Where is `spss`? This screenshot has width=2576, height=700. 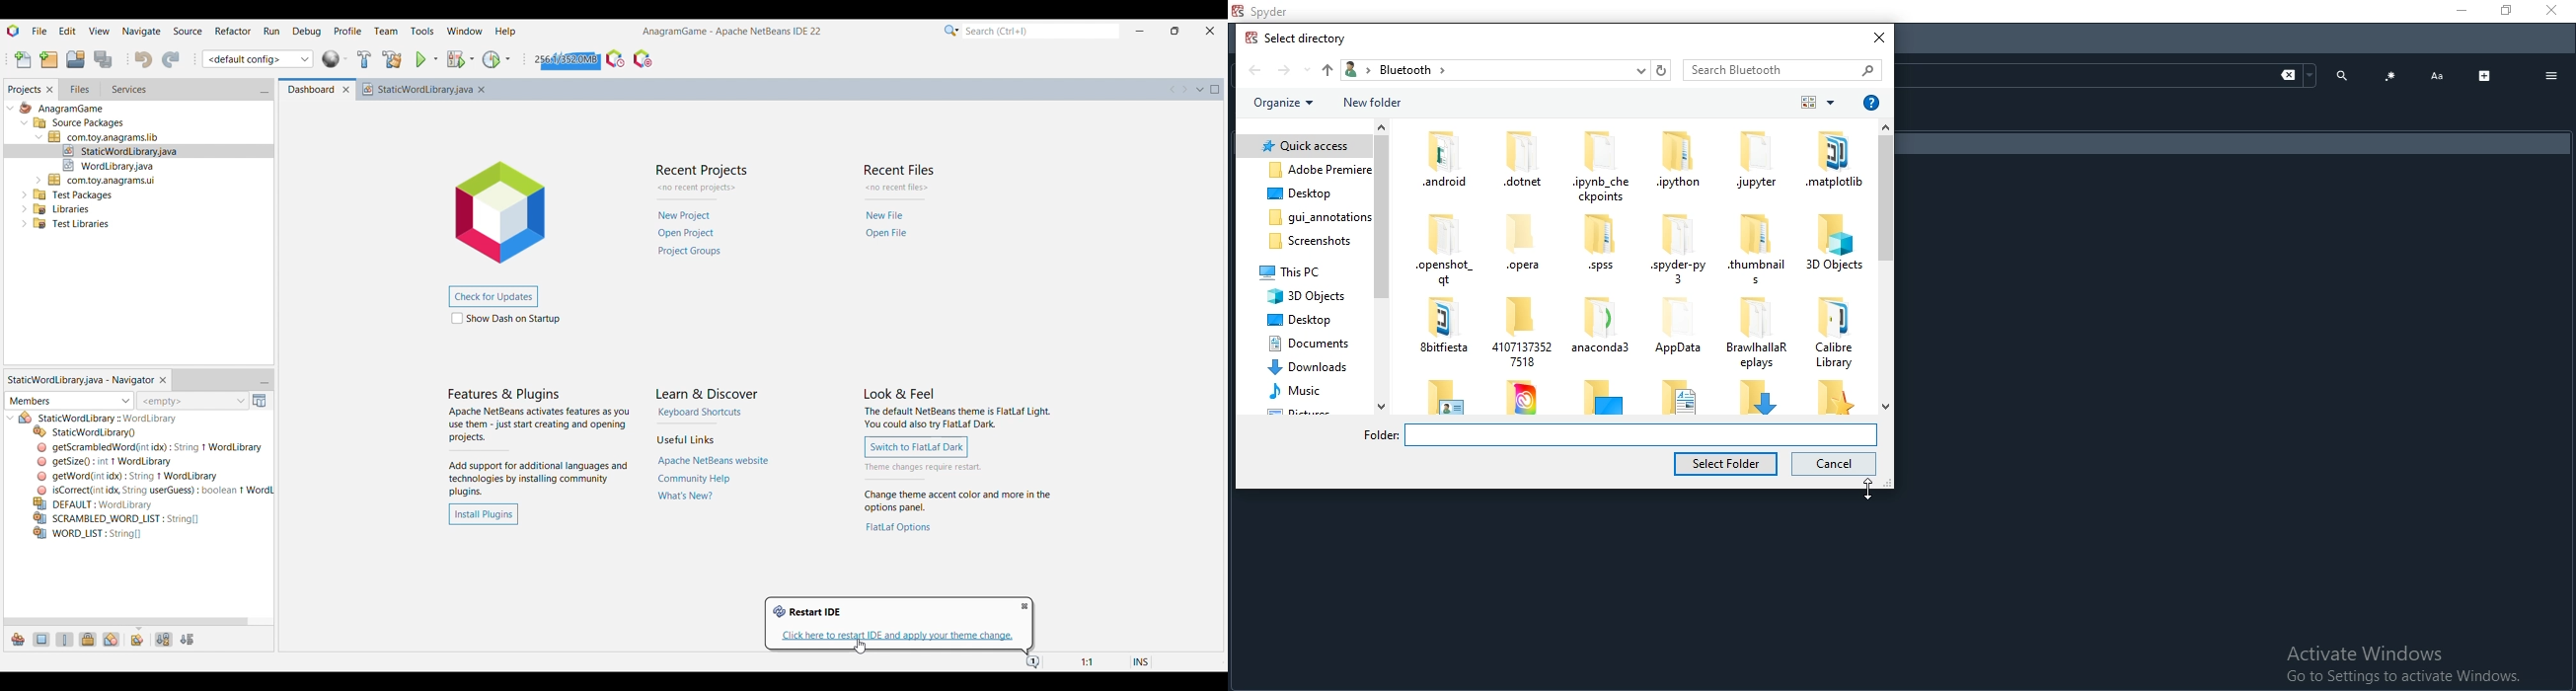 spss is located at coordinates (1600, 247).